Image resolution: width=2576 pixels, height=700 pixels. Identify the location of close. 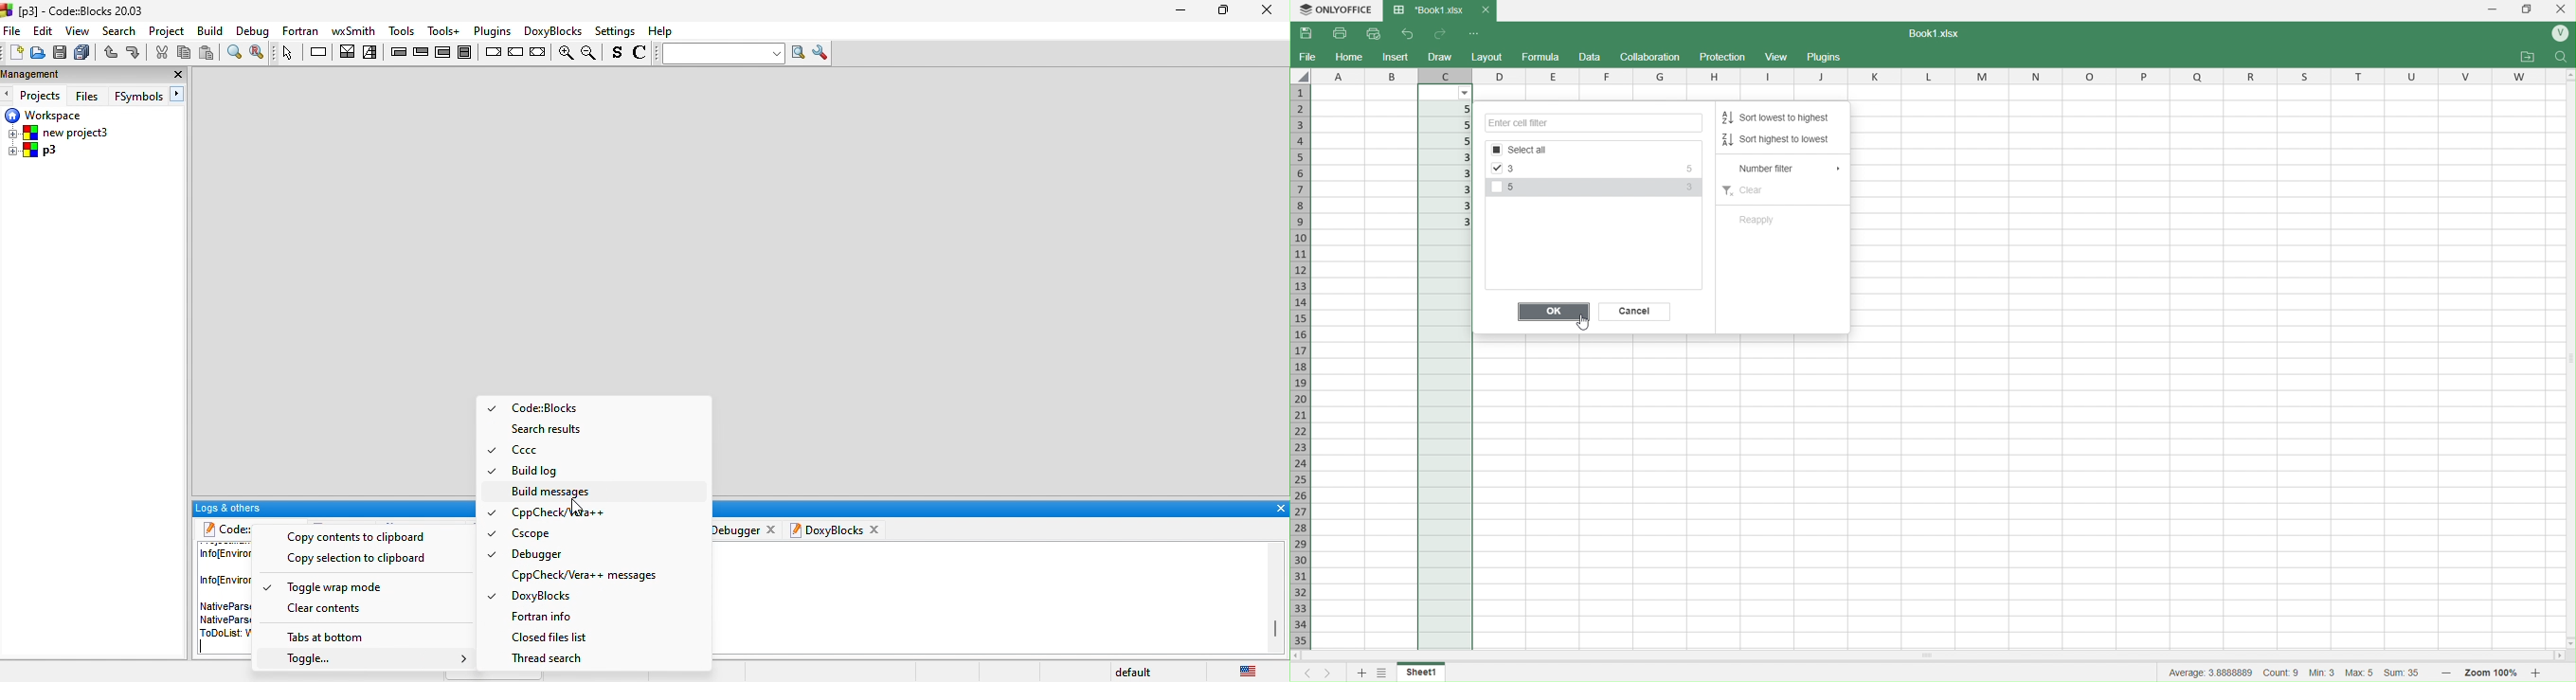
(877, 529).